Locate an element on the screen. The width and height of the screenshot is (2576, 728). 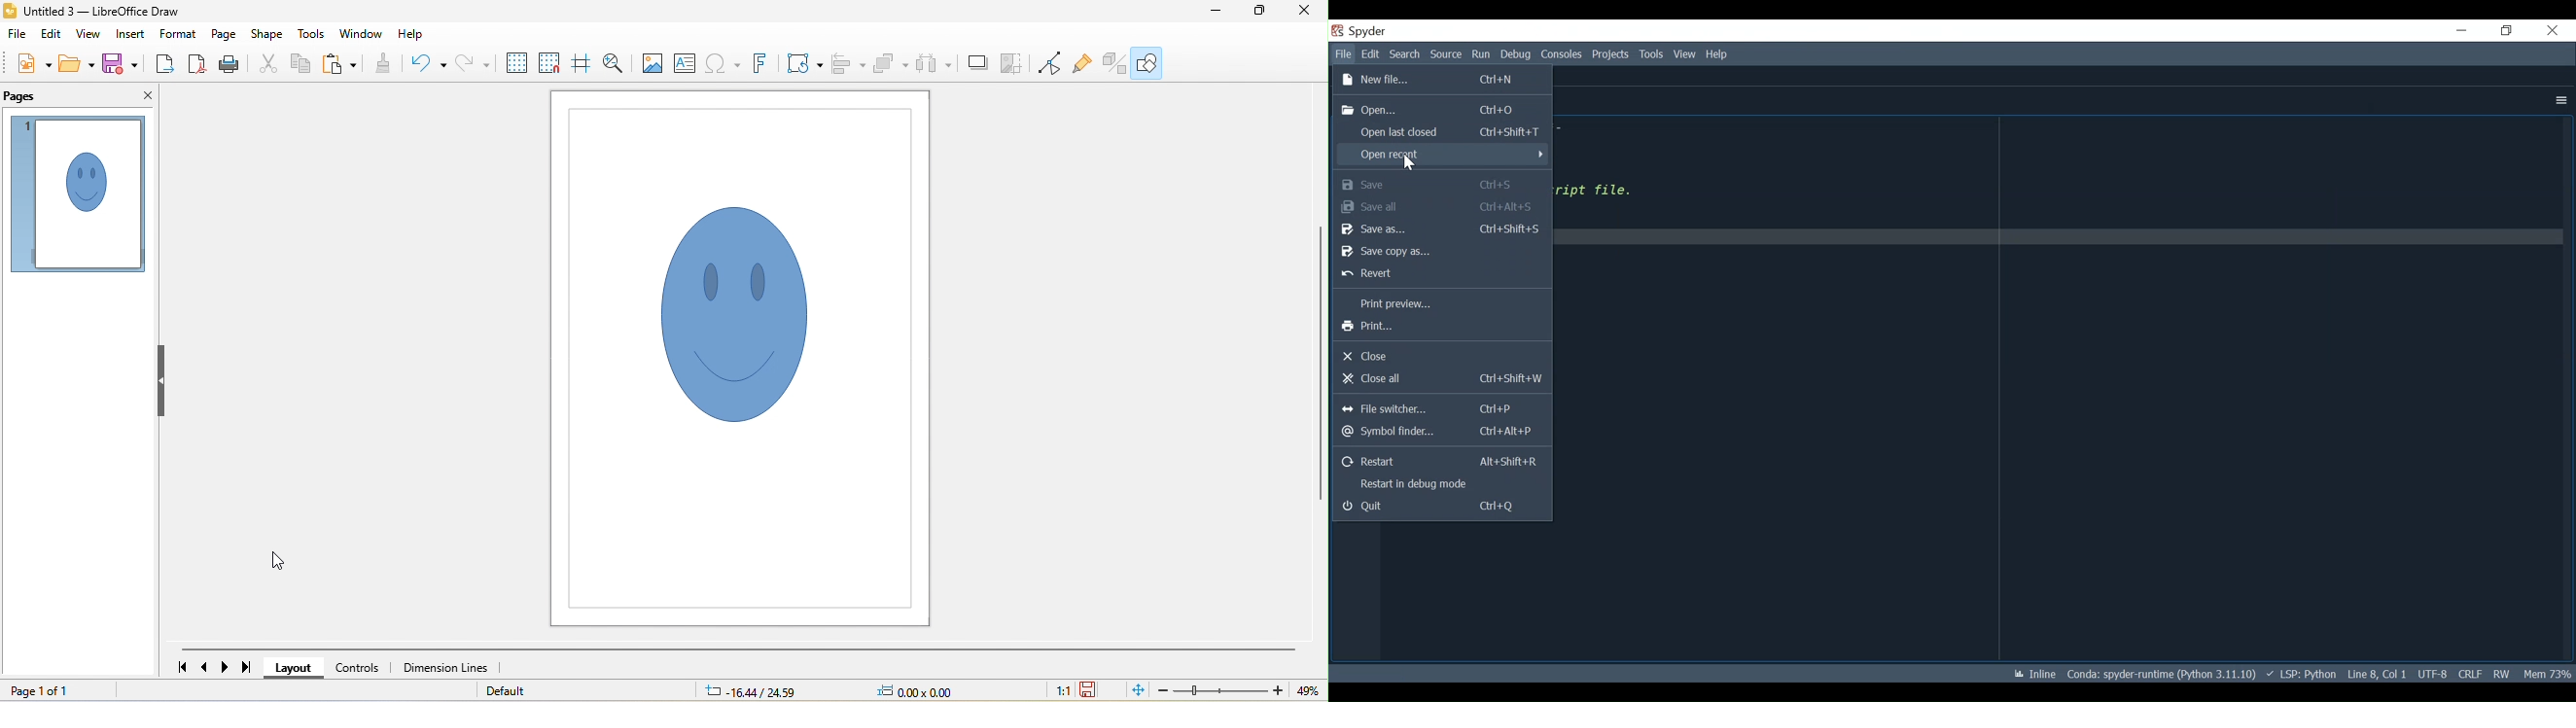
Symbol finder is located at coordinates (1439, 432).